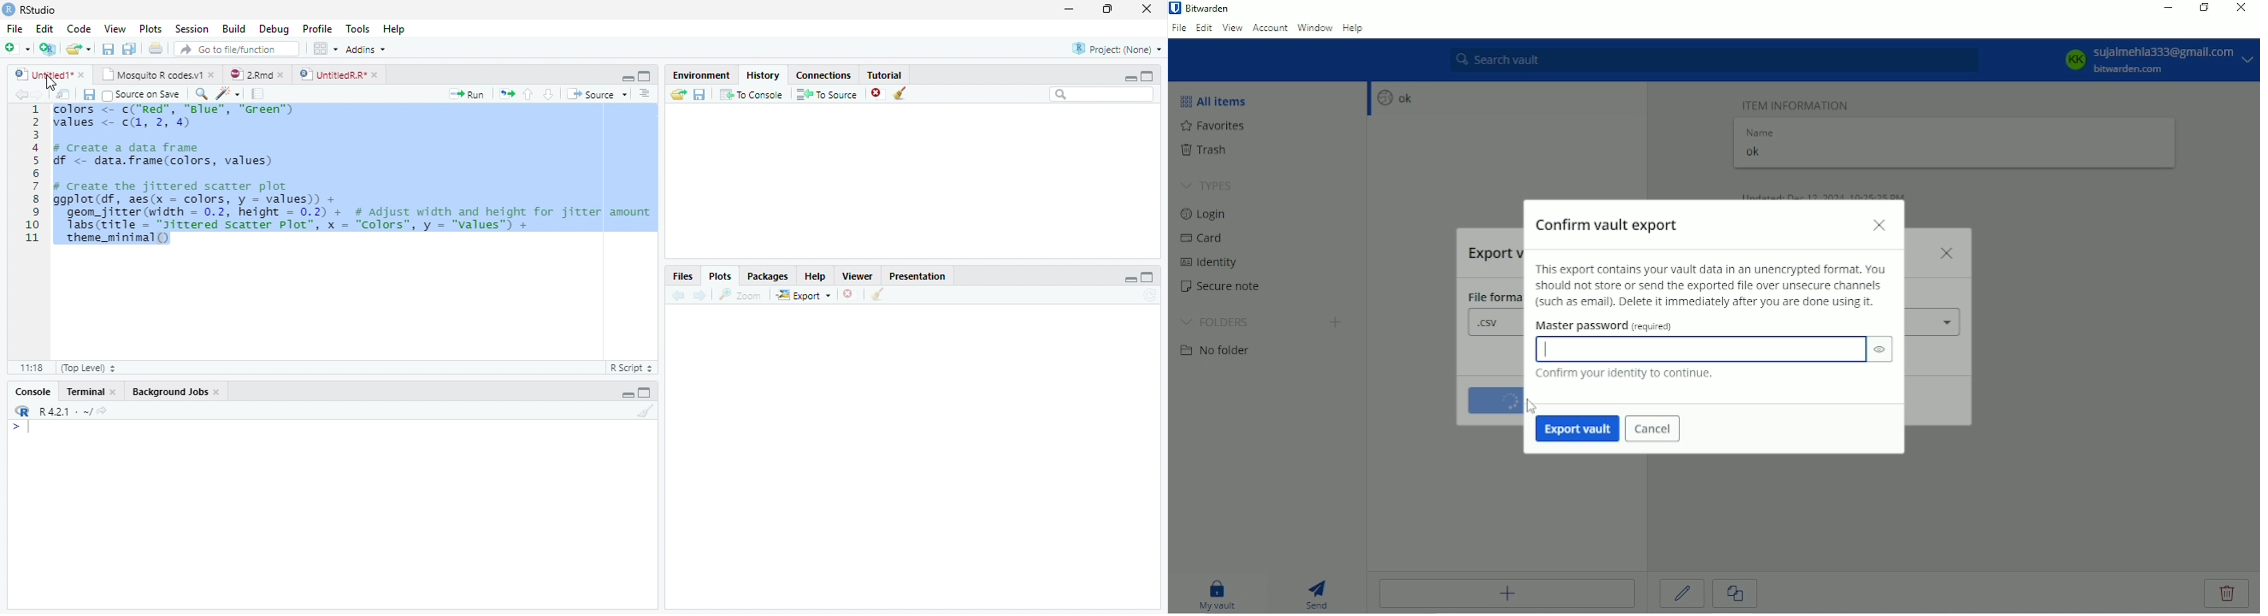 The image size is (2268, 616). I want to click on close, so click(114, 392).